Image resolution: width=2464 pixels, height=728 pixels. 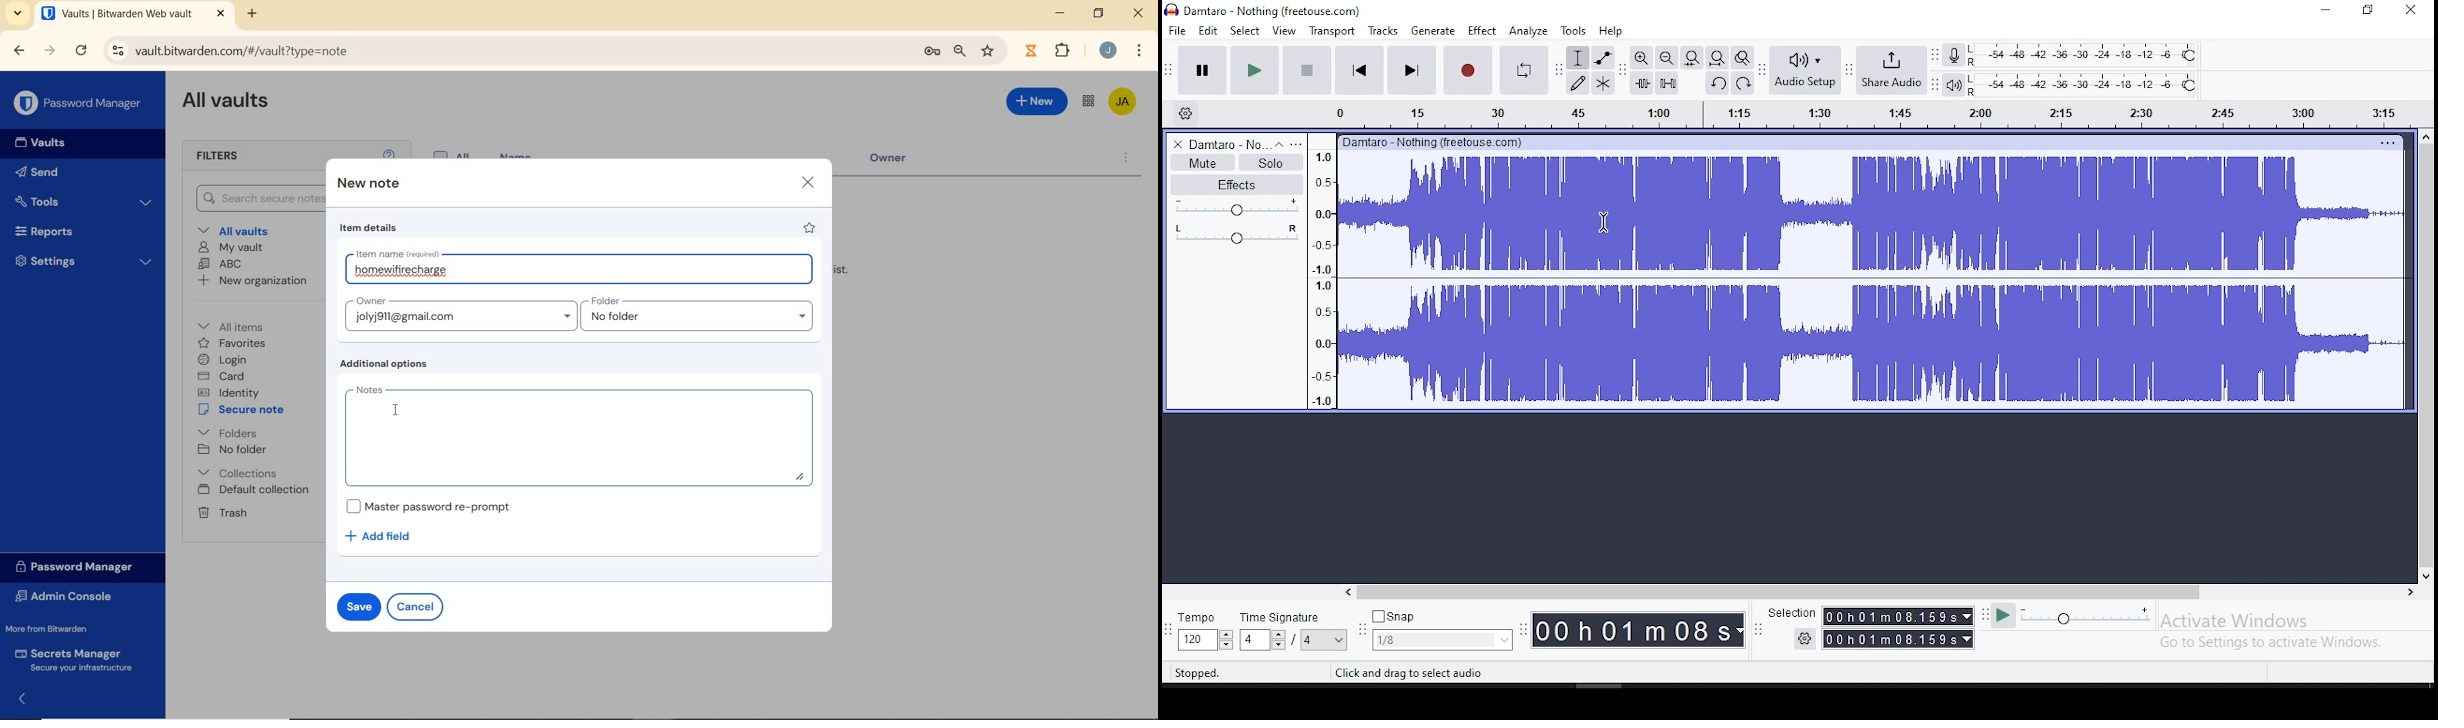 What do you see at coordinates (1271, 163) in the screenshot?
I see `solo` at bounding box center [1271, 163].